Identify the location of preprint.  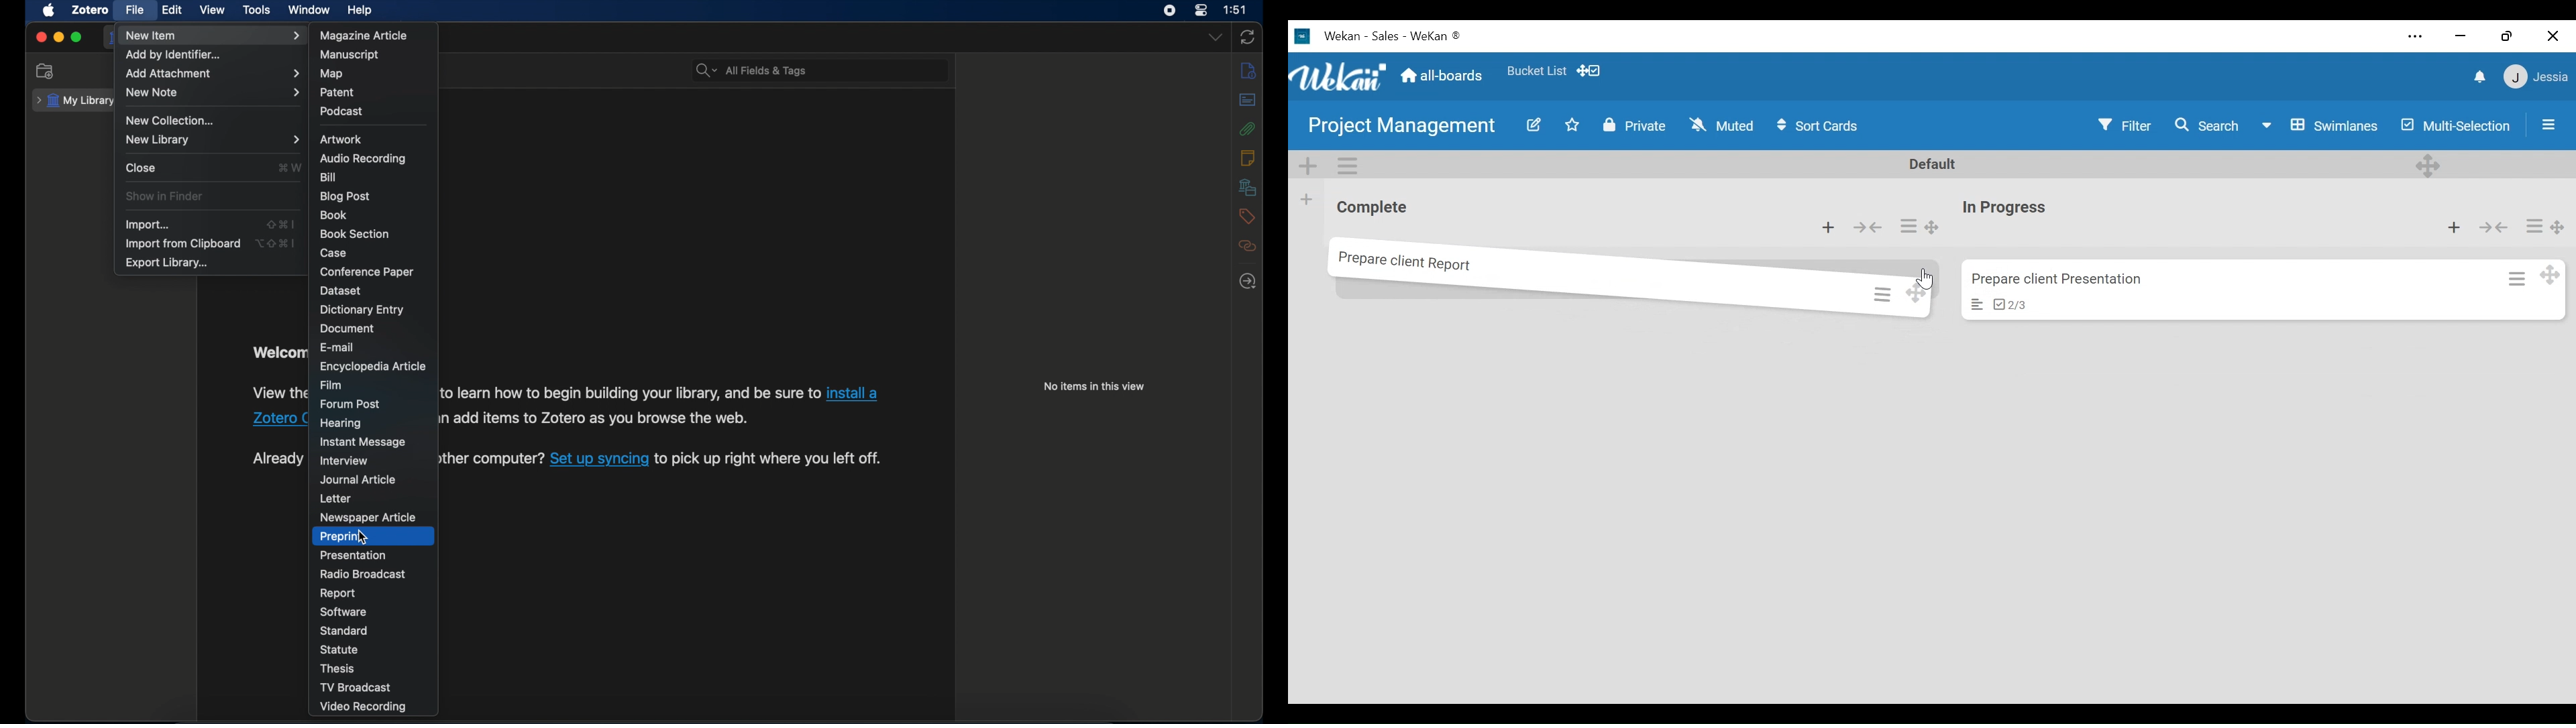
(342, 536).